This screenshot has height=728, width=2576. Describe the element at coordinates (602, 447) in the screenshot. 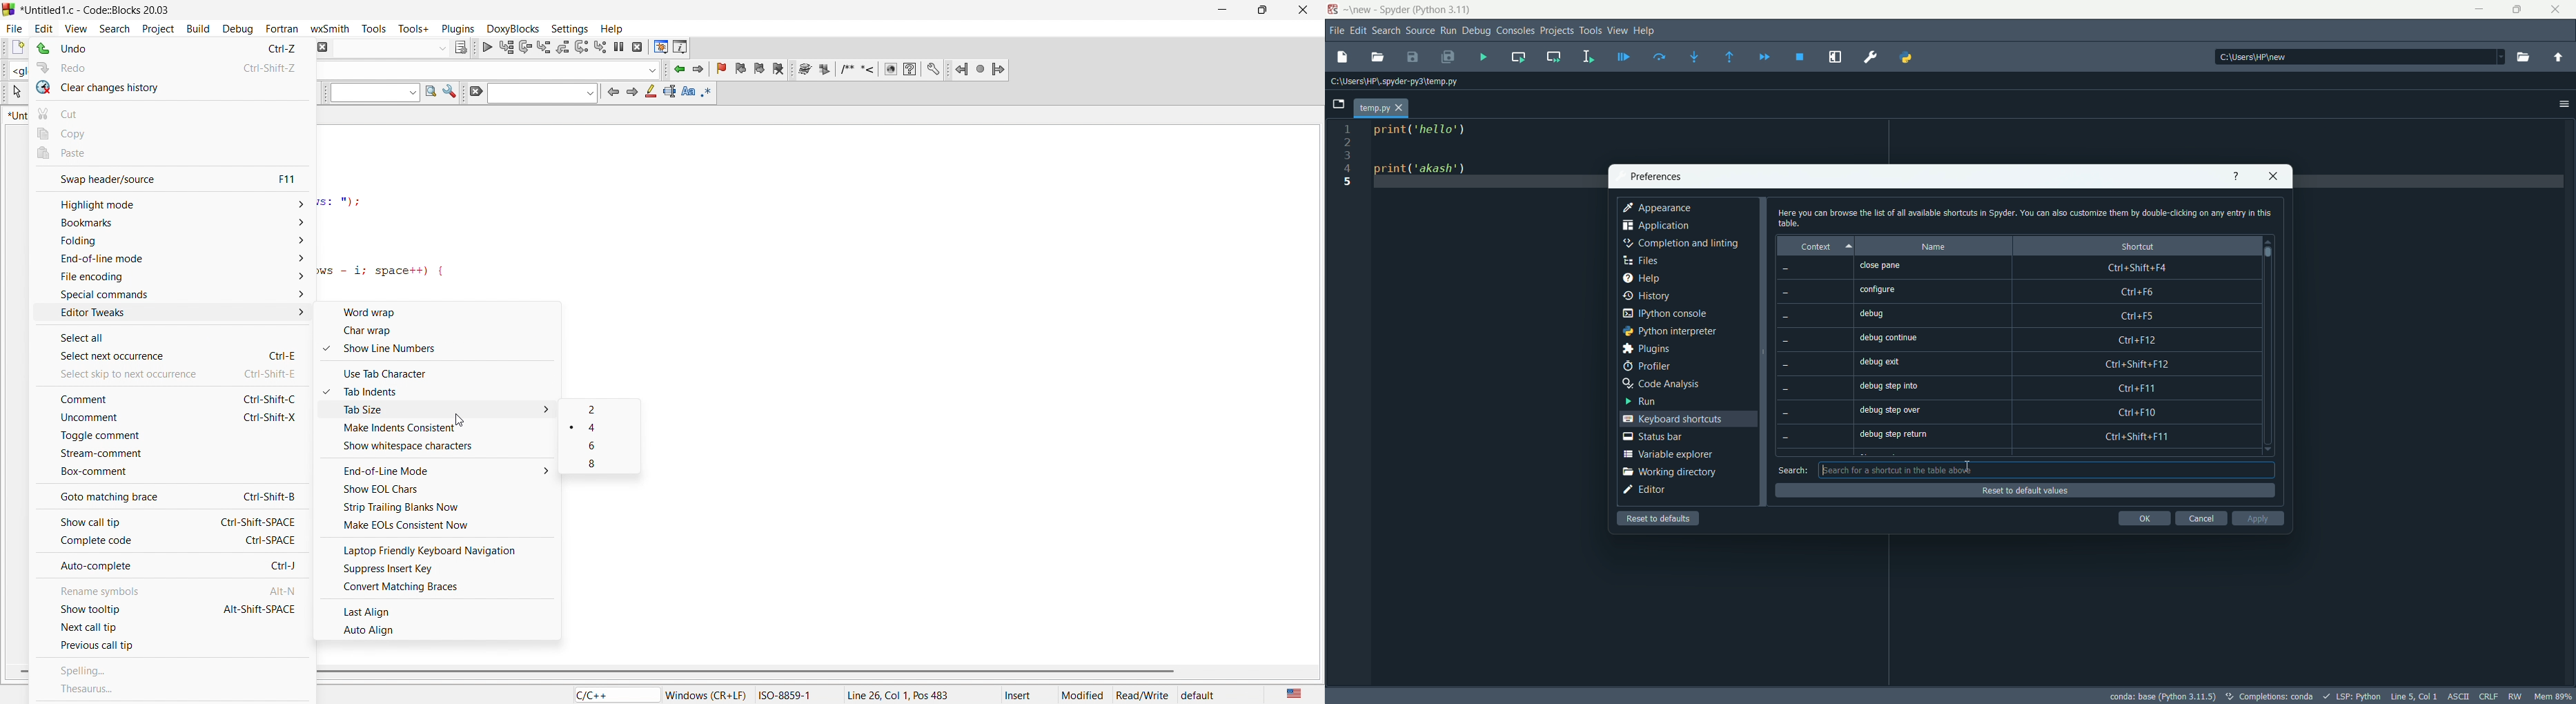

I see `6 space` at that location.